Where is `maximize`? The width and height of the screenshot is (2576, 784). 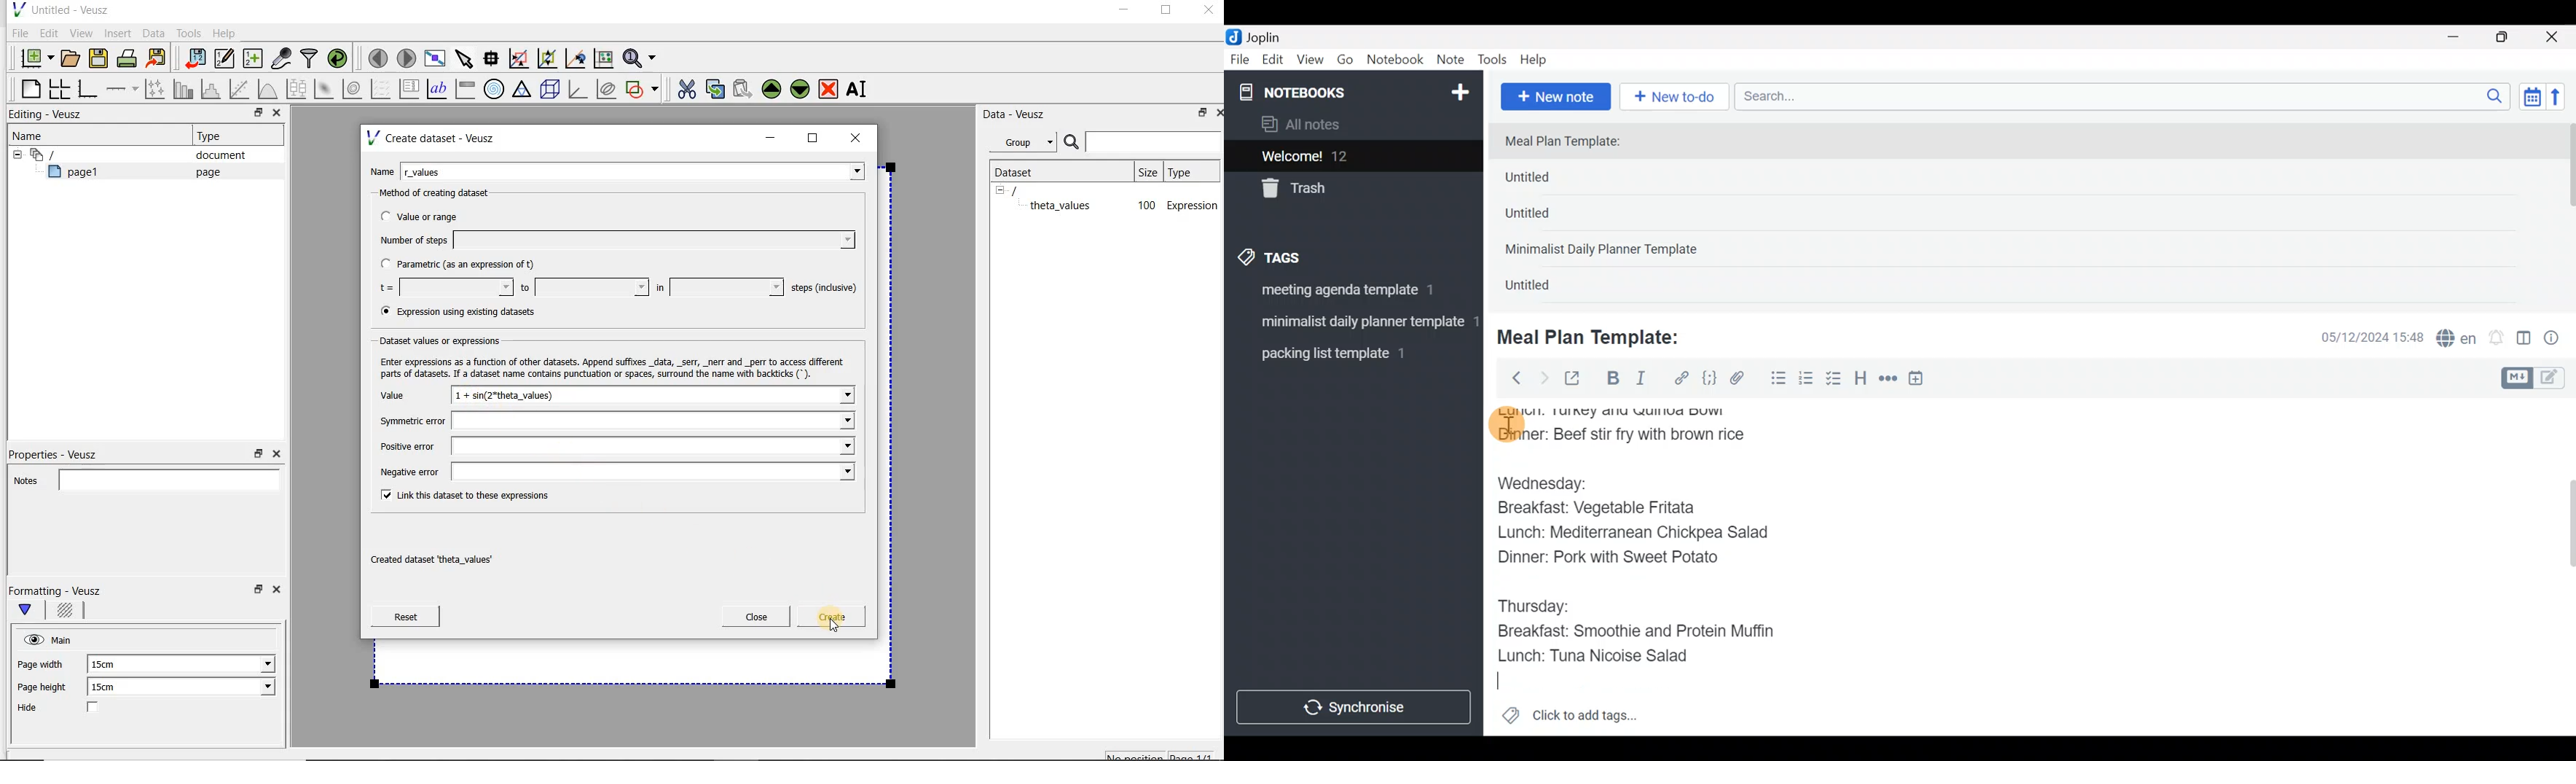 maximize is located at coordinates (813, 138).